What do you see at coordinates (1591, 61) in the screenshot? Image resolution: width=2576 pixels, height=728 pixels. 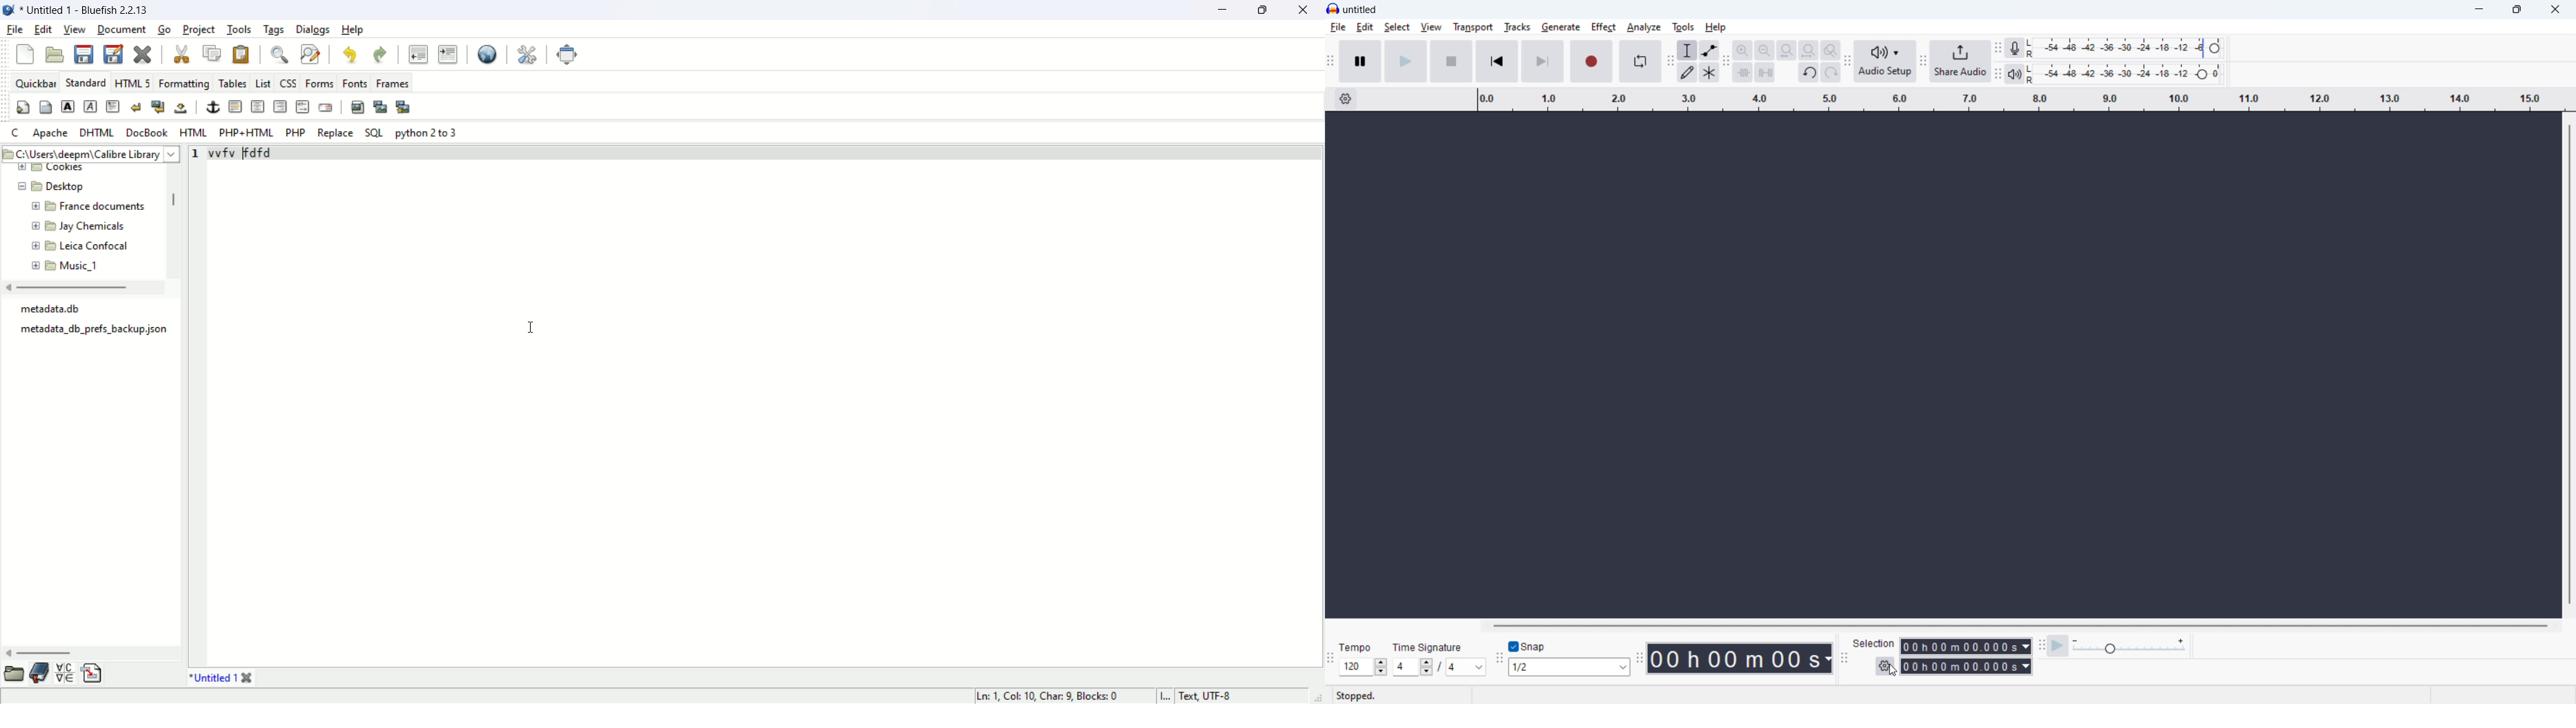 I see `record` at bounding box center [1591, 61].